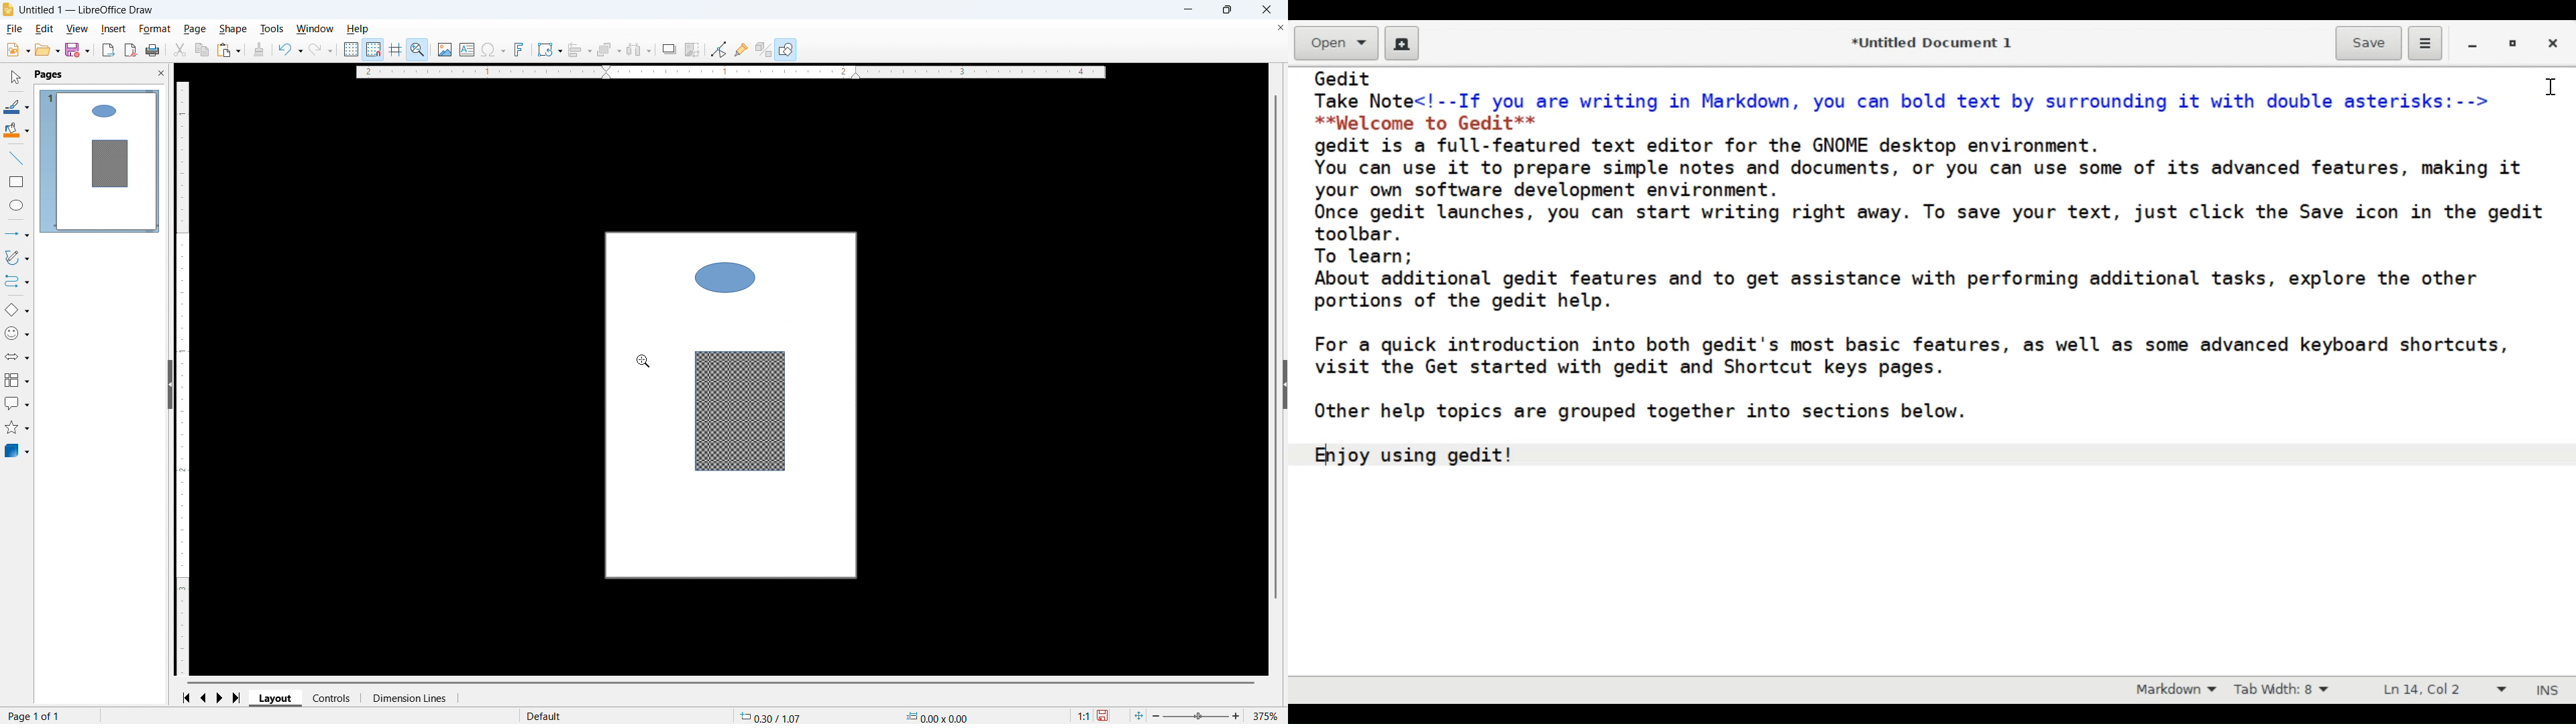  Describe the element at coordinates (17, 107) in the screenshot. I see `Line colour ` at that location.